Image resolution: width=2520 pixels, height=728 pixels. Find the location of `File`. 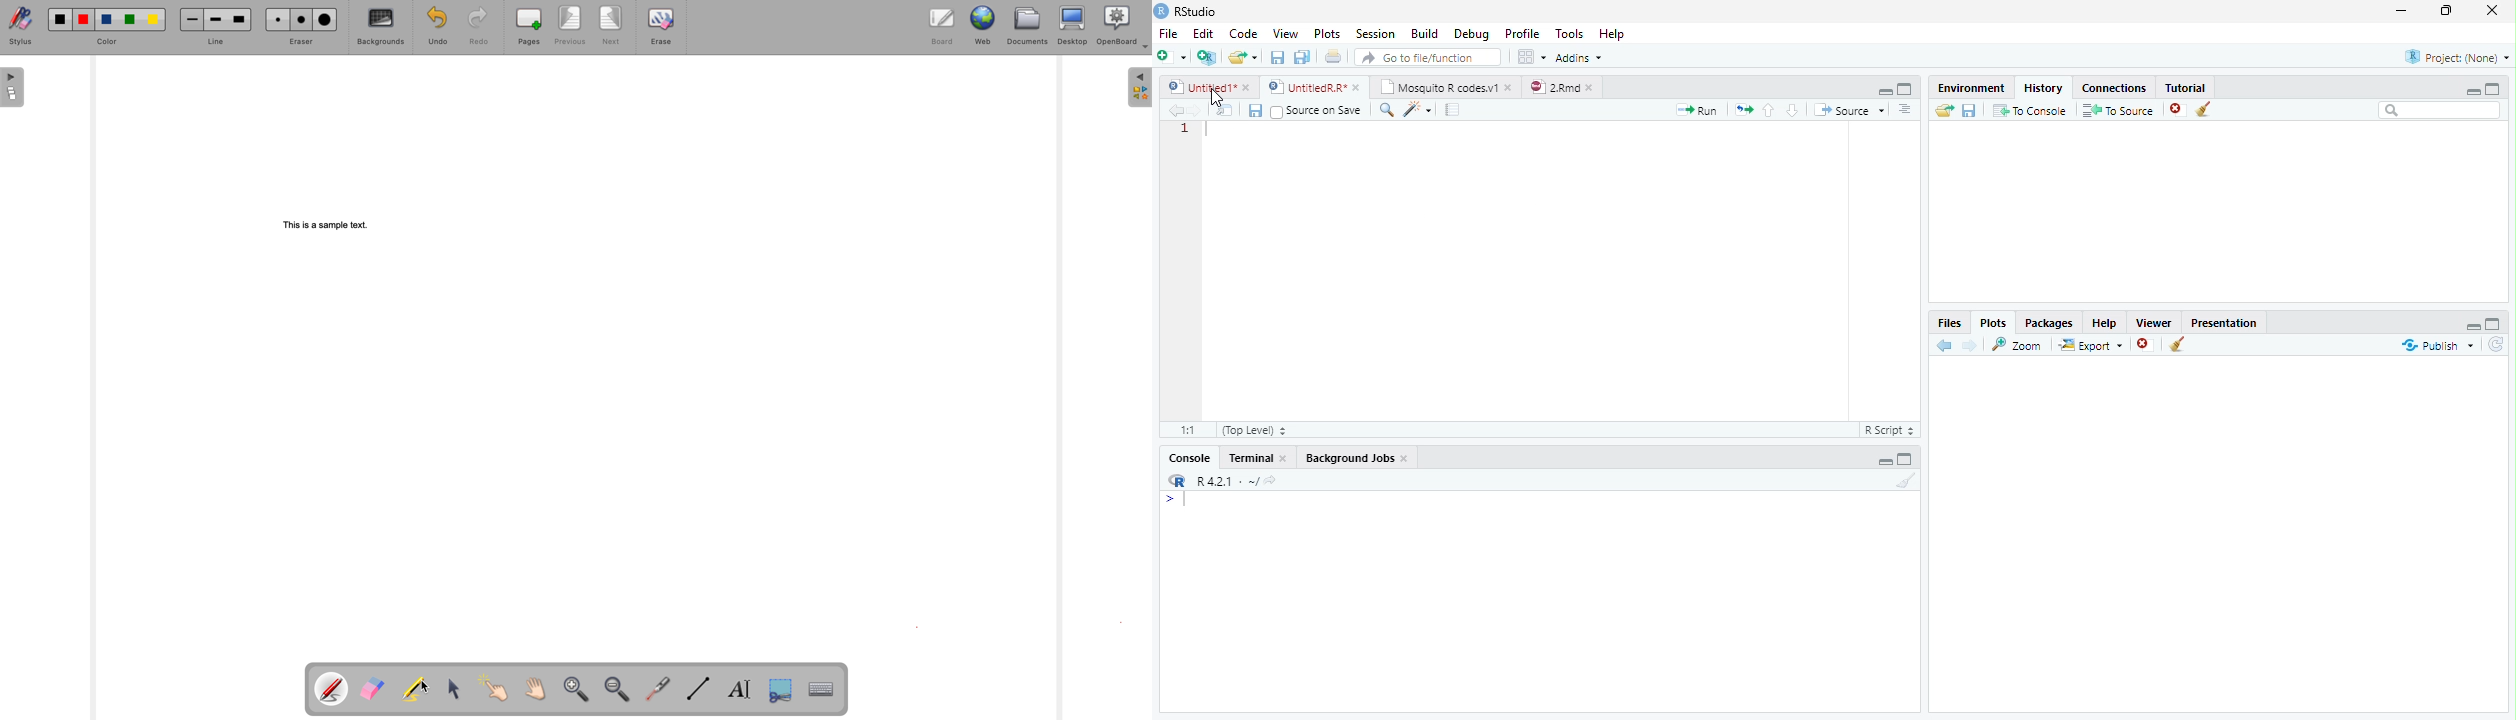

File is located at coordinates (1167, 33).